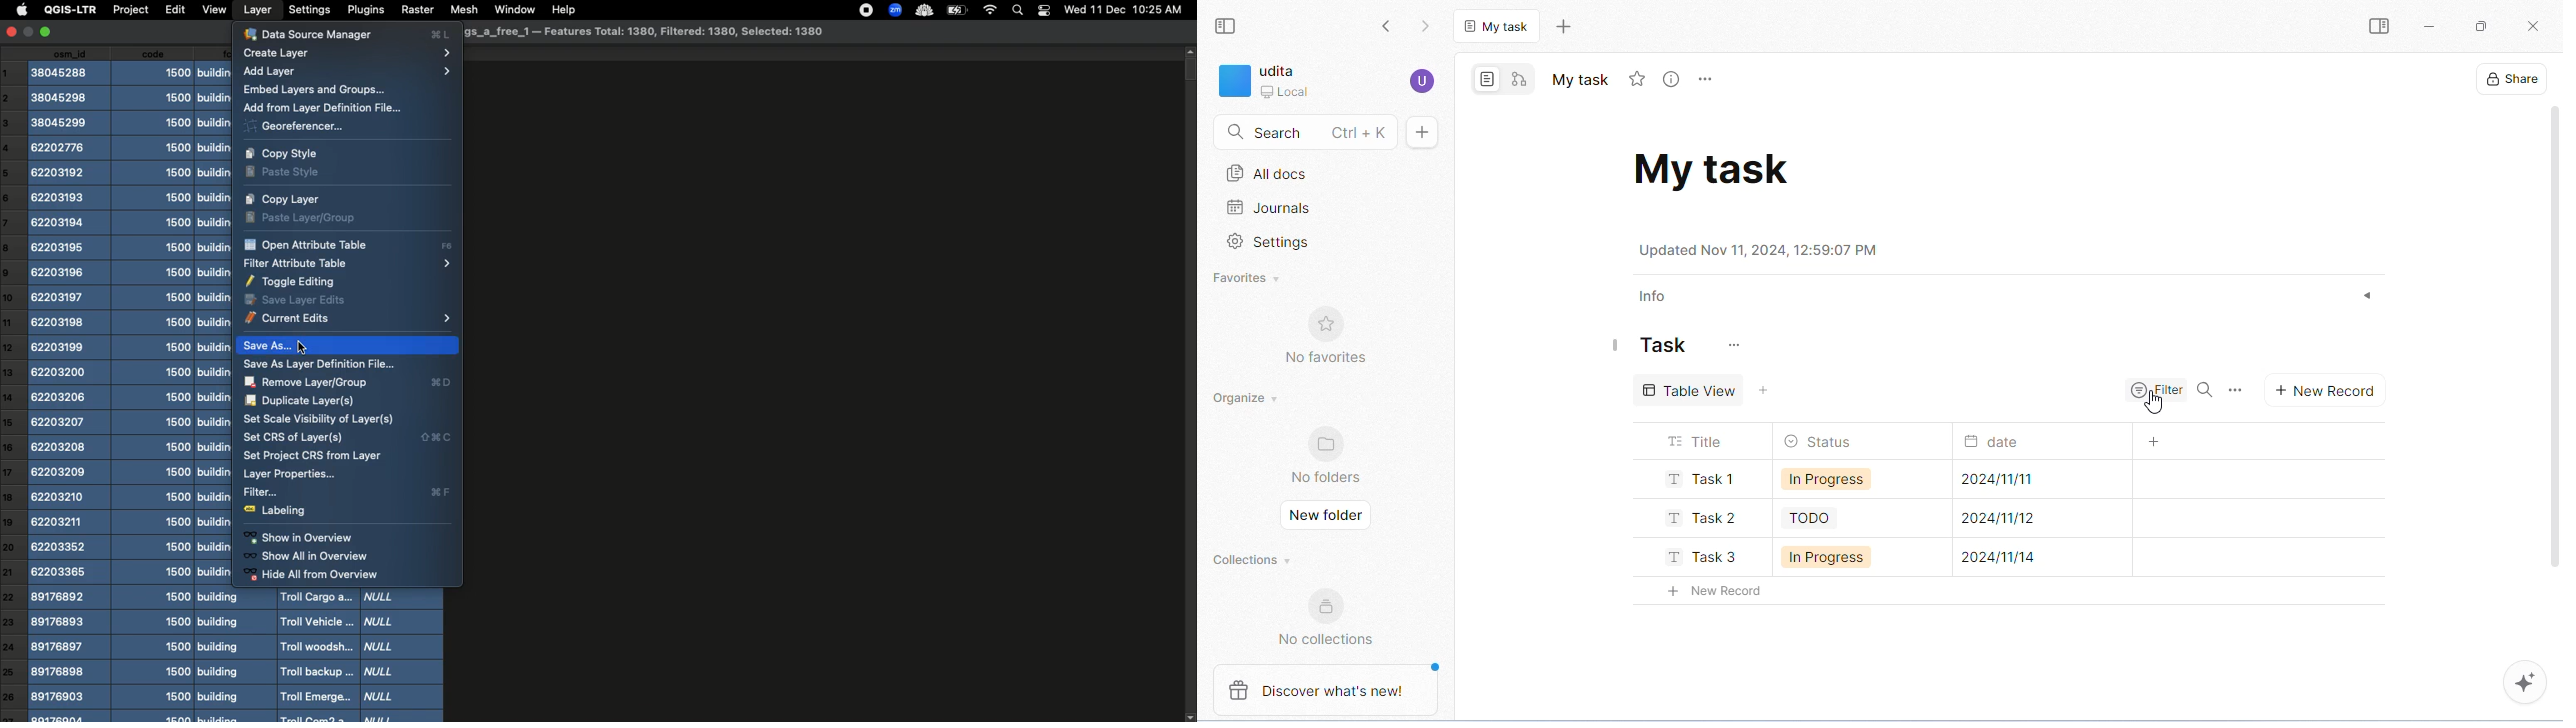 This screenshot has width=2576, height=728. What do you see at coordinates (1518, 79) in the screenshot?
I see `edgeless mode` at bounding box center [1518, 79].